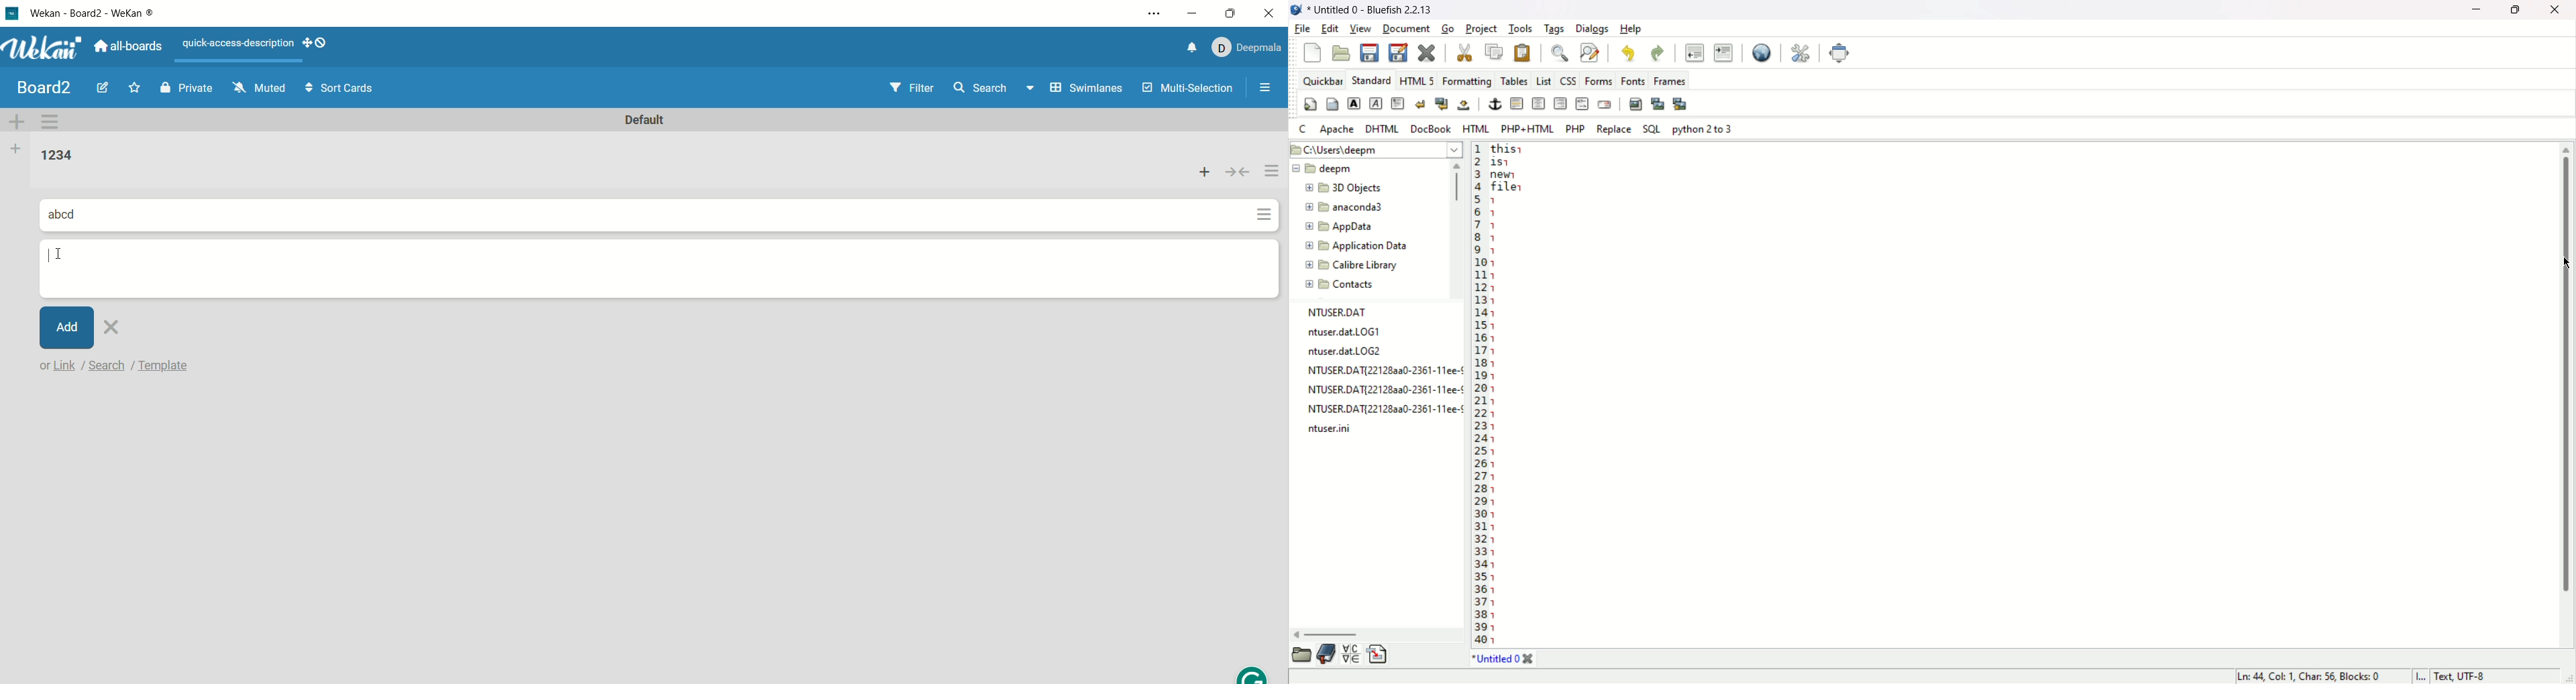  Describe the element at coordinates (1356, 245) in the screenshot. I see `Folder name` at that location.